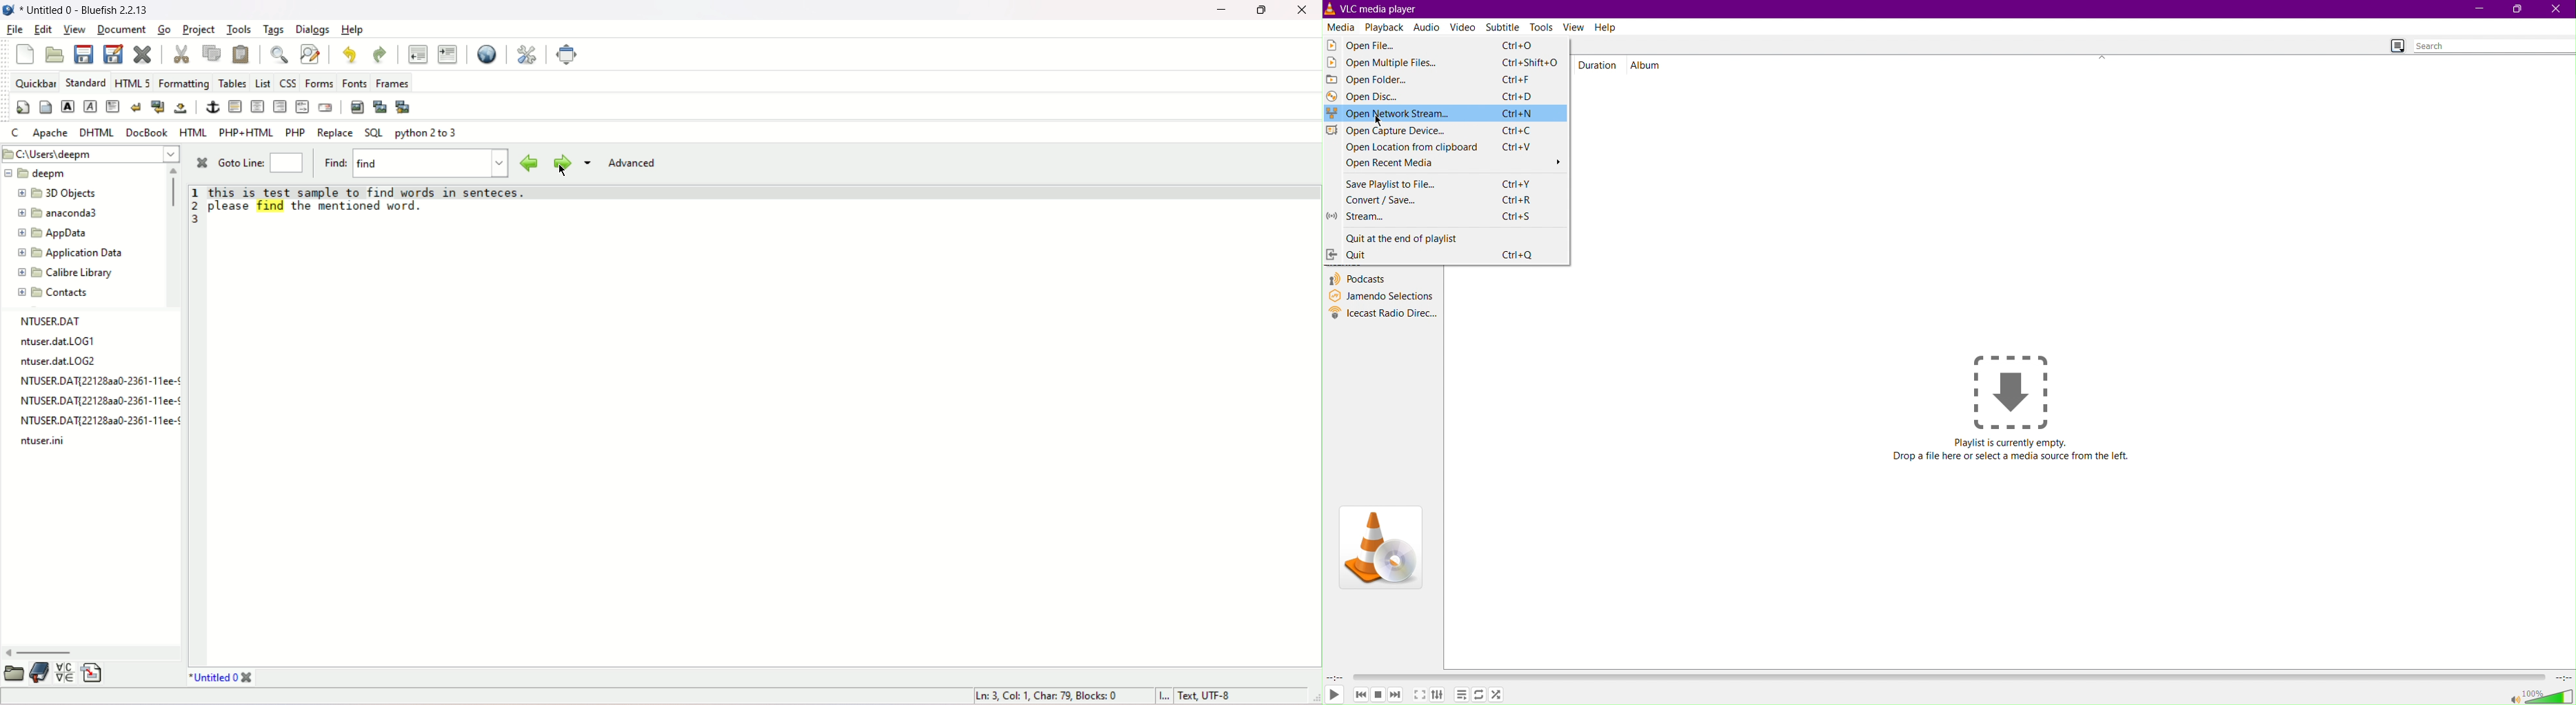 Image resolution: width=2576 pixels, height=728 pixels. What do you see at coordinates (1464, 26) in the screenshot?
I see `Video` at bounding box center [1464, 26].